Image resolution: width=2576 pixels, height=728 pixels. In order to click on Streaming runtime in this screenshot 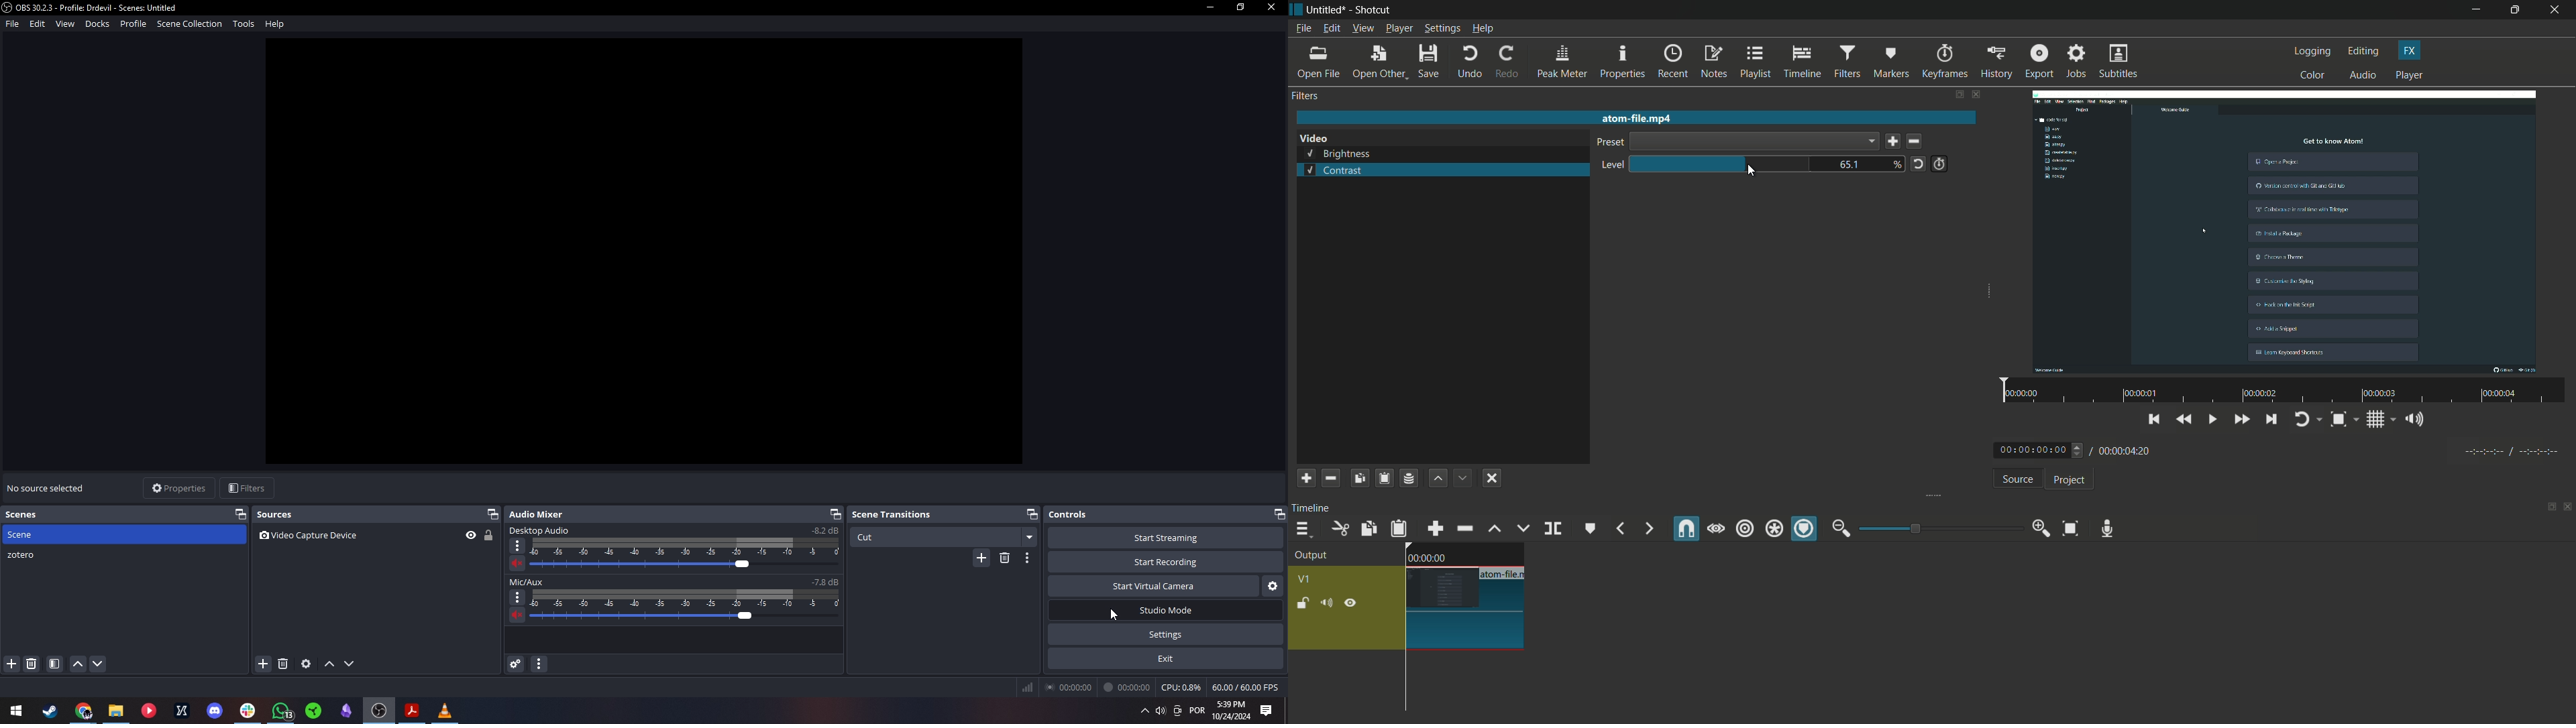, I will do `click(1071, 686)`.